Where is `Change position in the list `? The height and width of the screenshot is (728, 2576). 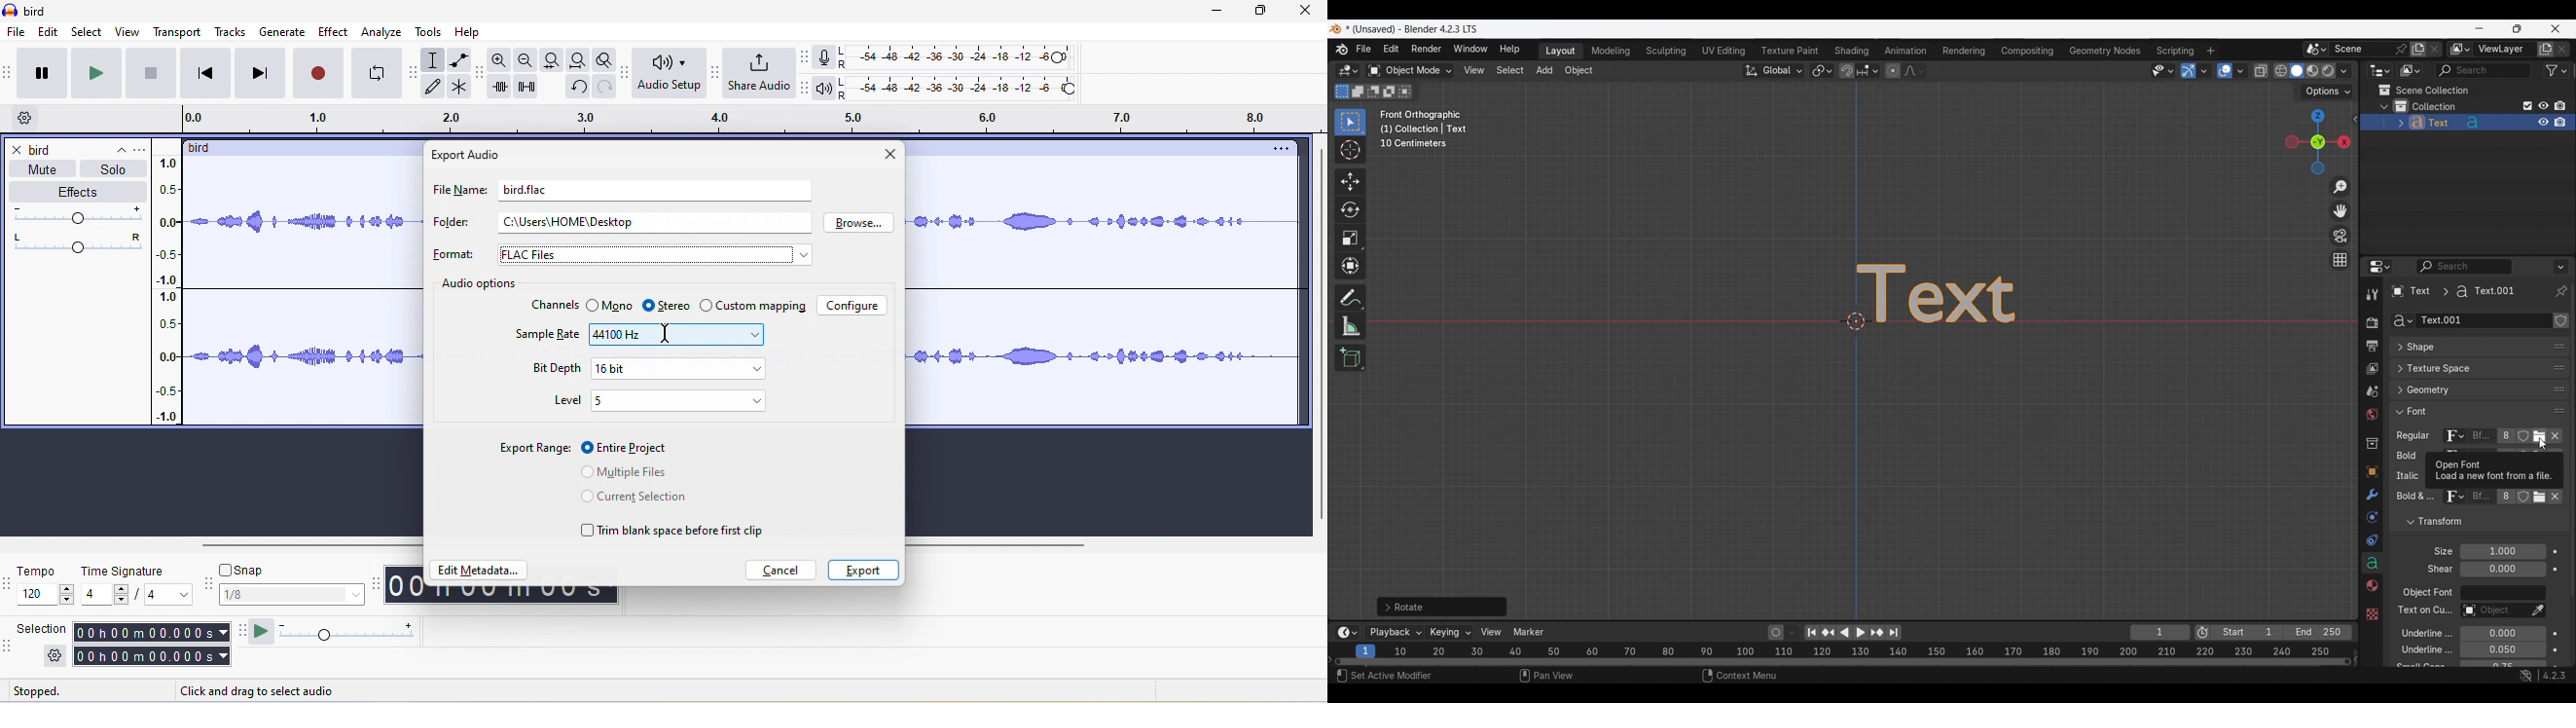 Change position in the list  is located at coordinates (2560, 408).